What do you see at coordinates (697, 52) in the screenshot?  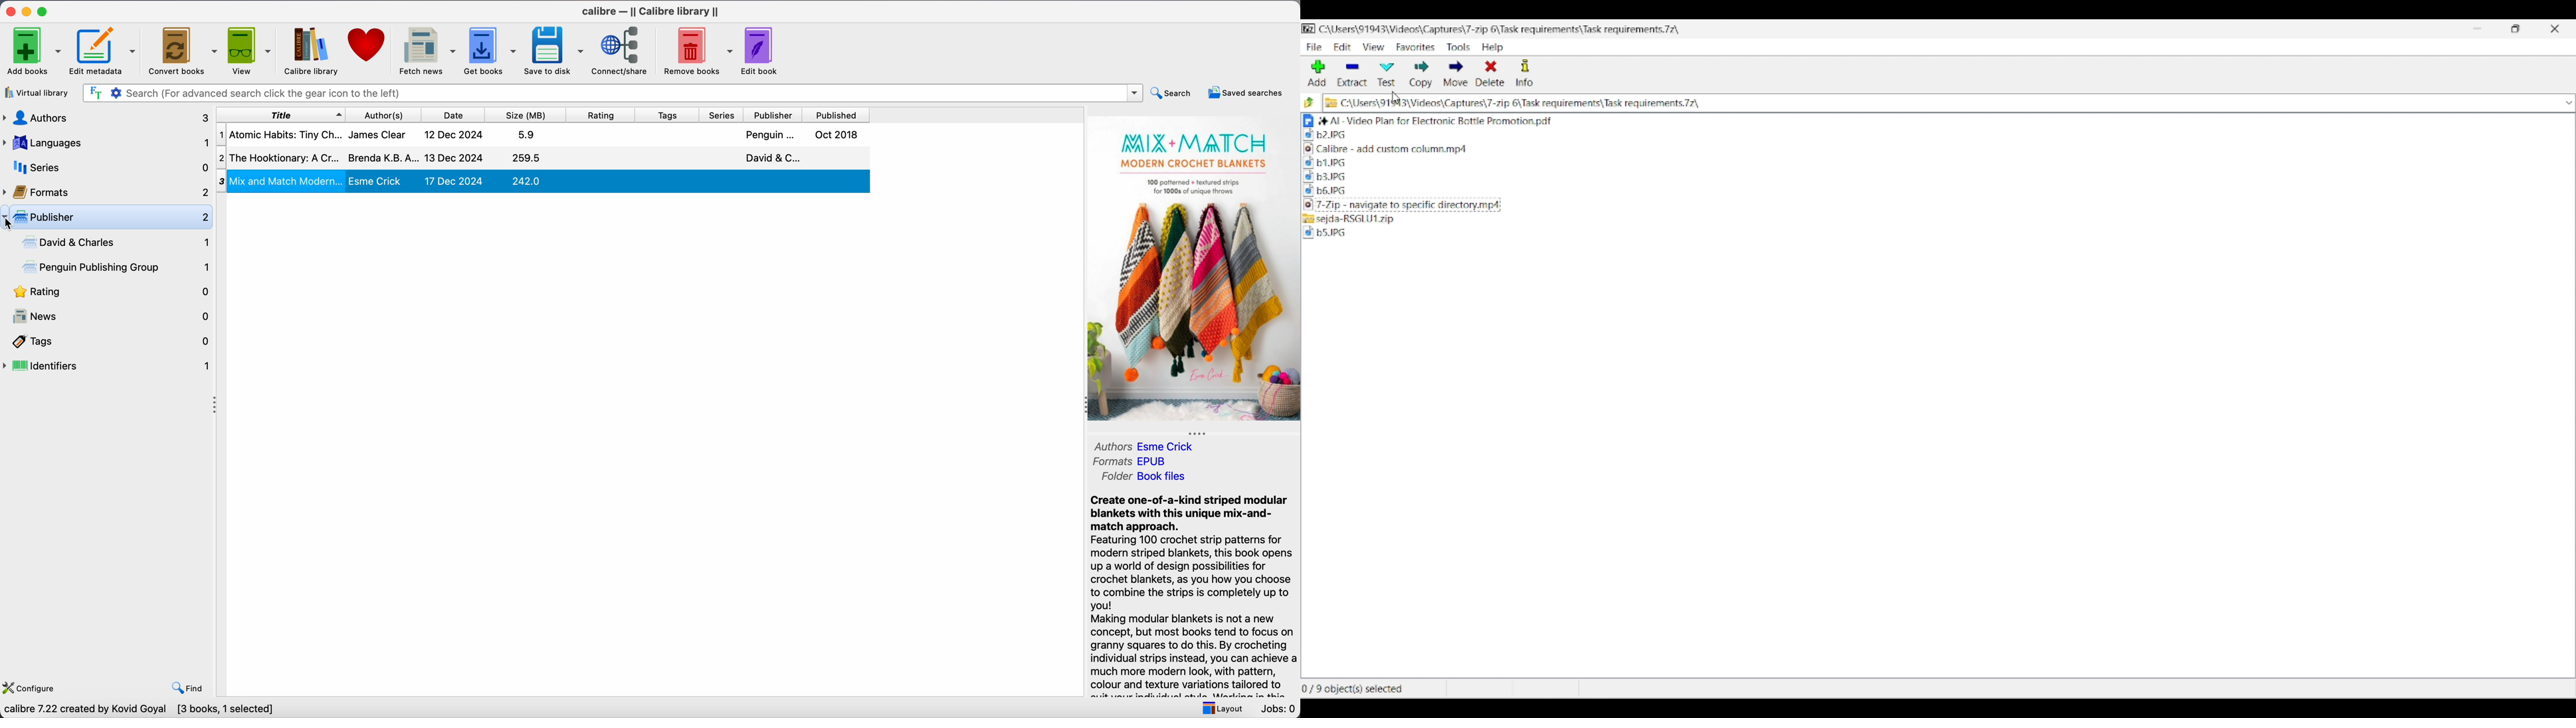 I see `remove books` at bounding box center [697, 52].